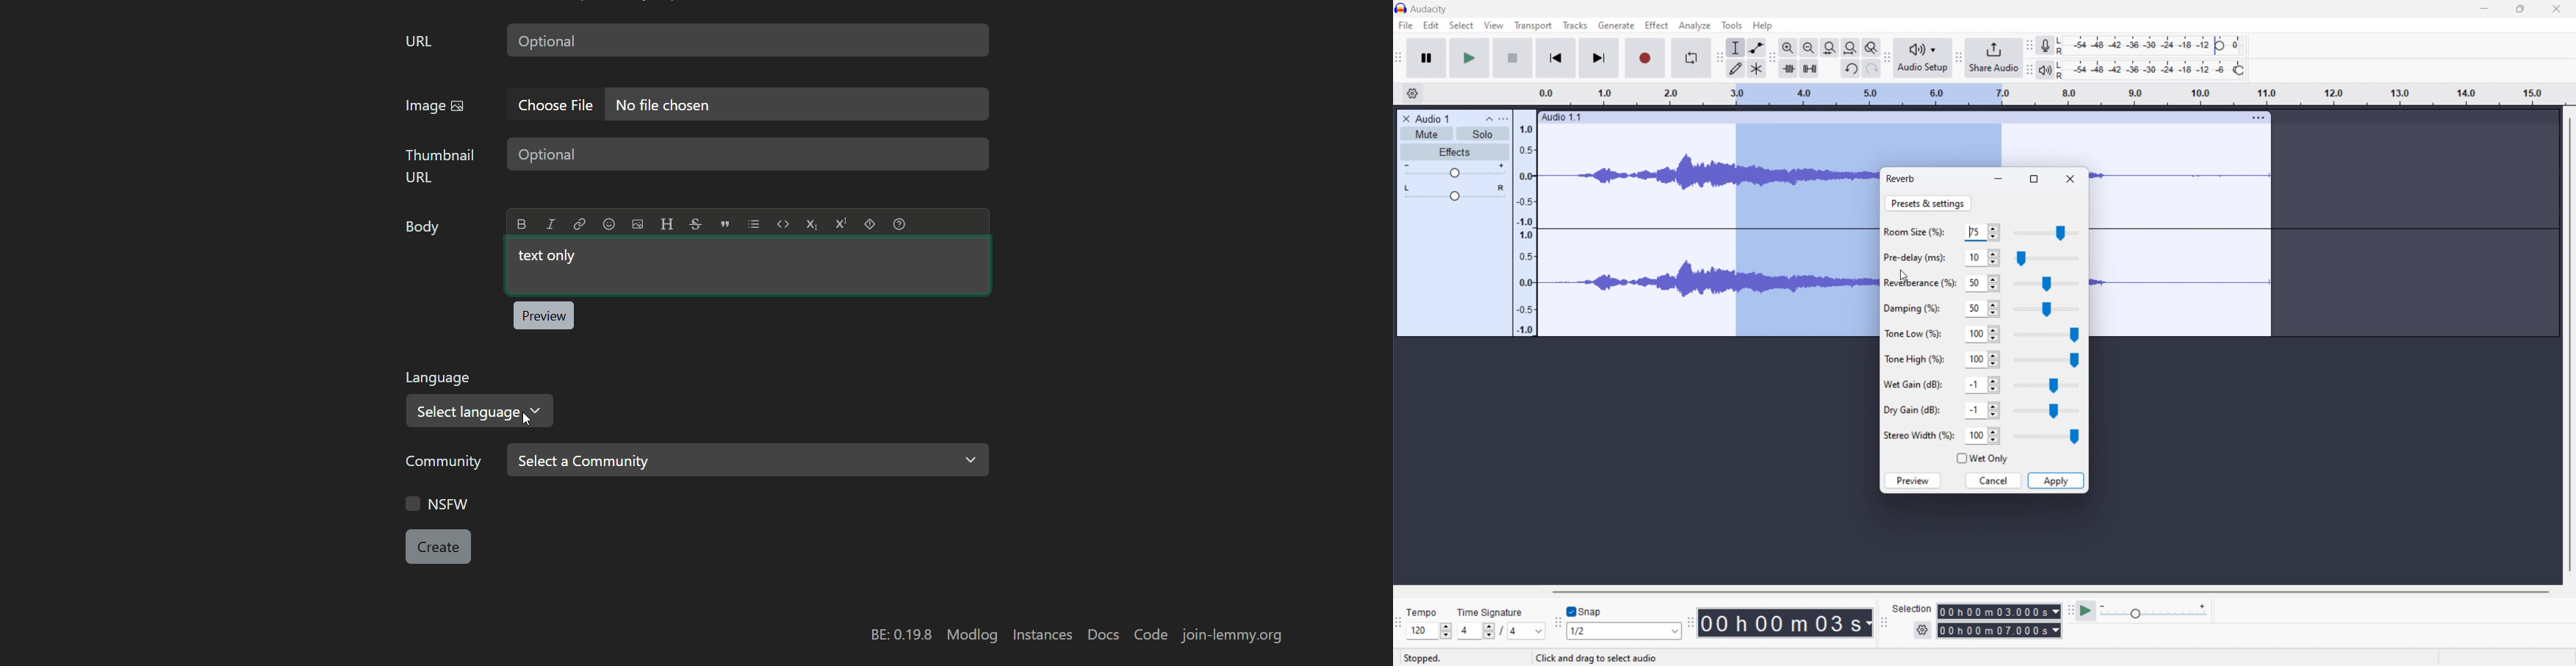 The height and width of the screenshot is (672, 2576). Describe the element at coordinates (1851, 68) in the screenshot. I see `undo` at that location.